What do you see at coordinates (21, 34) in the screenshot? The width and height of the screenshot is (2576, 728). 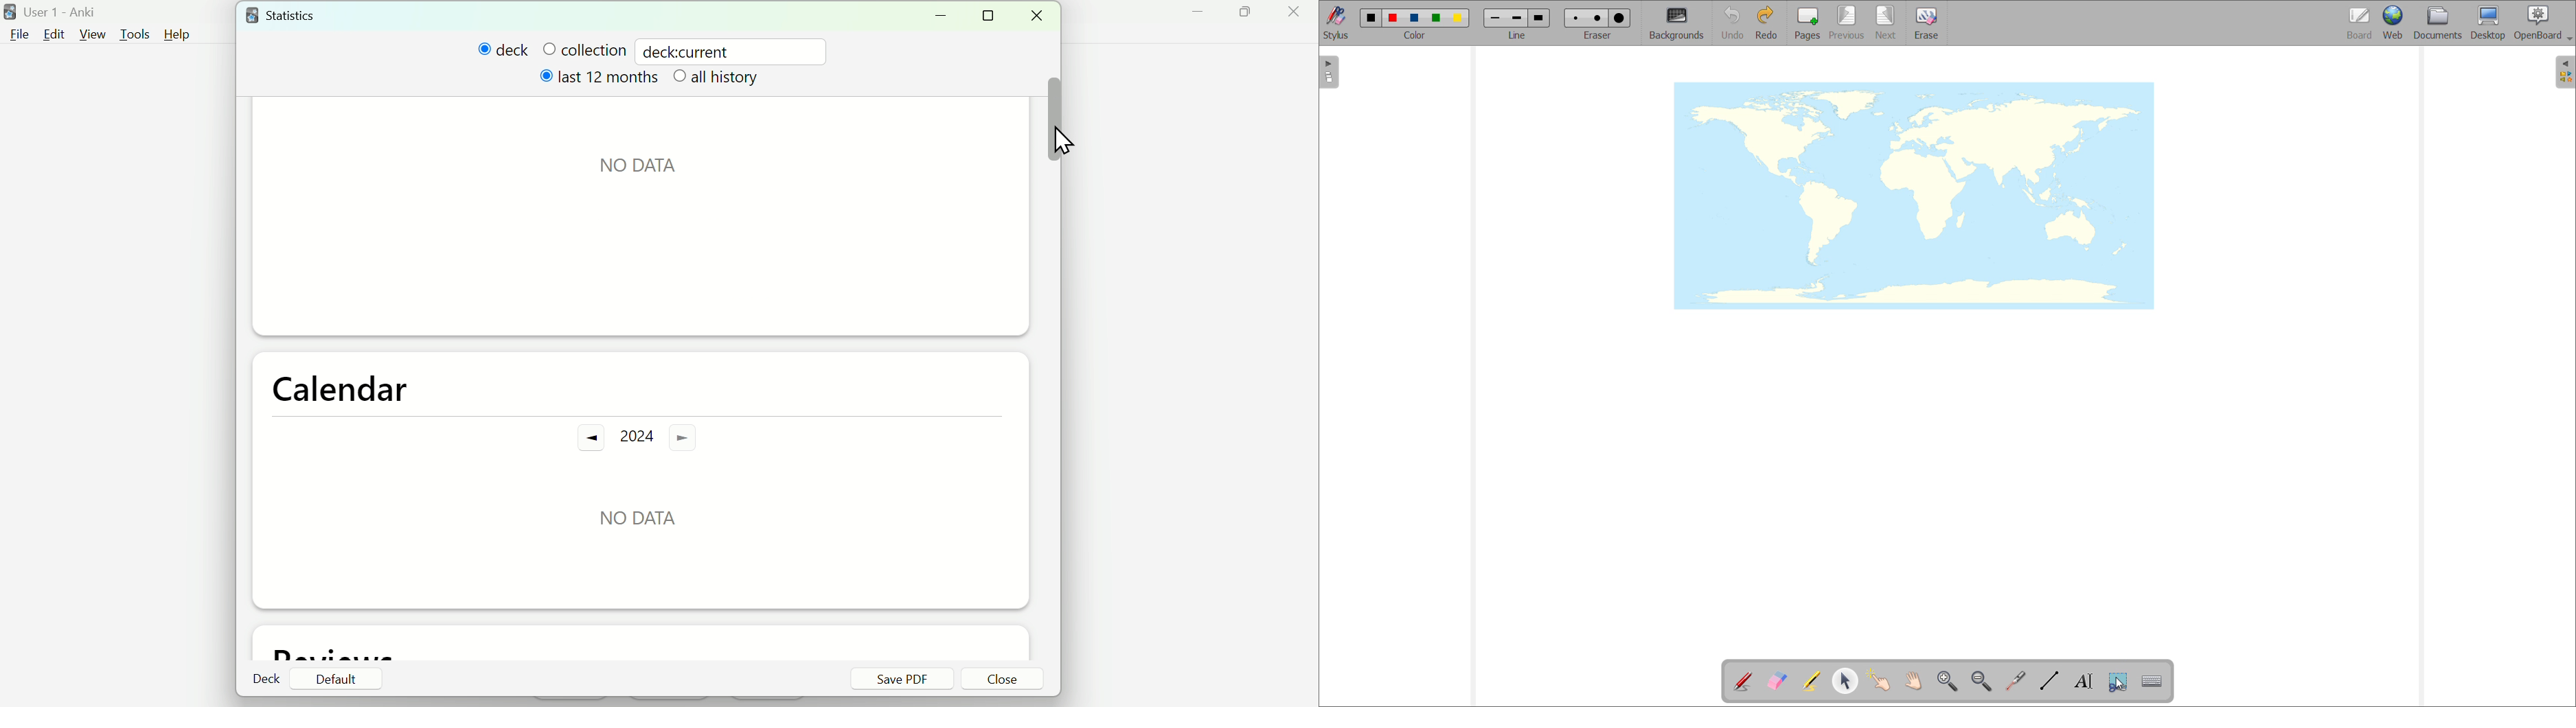 I see `File` at bounding box center [21, 34].